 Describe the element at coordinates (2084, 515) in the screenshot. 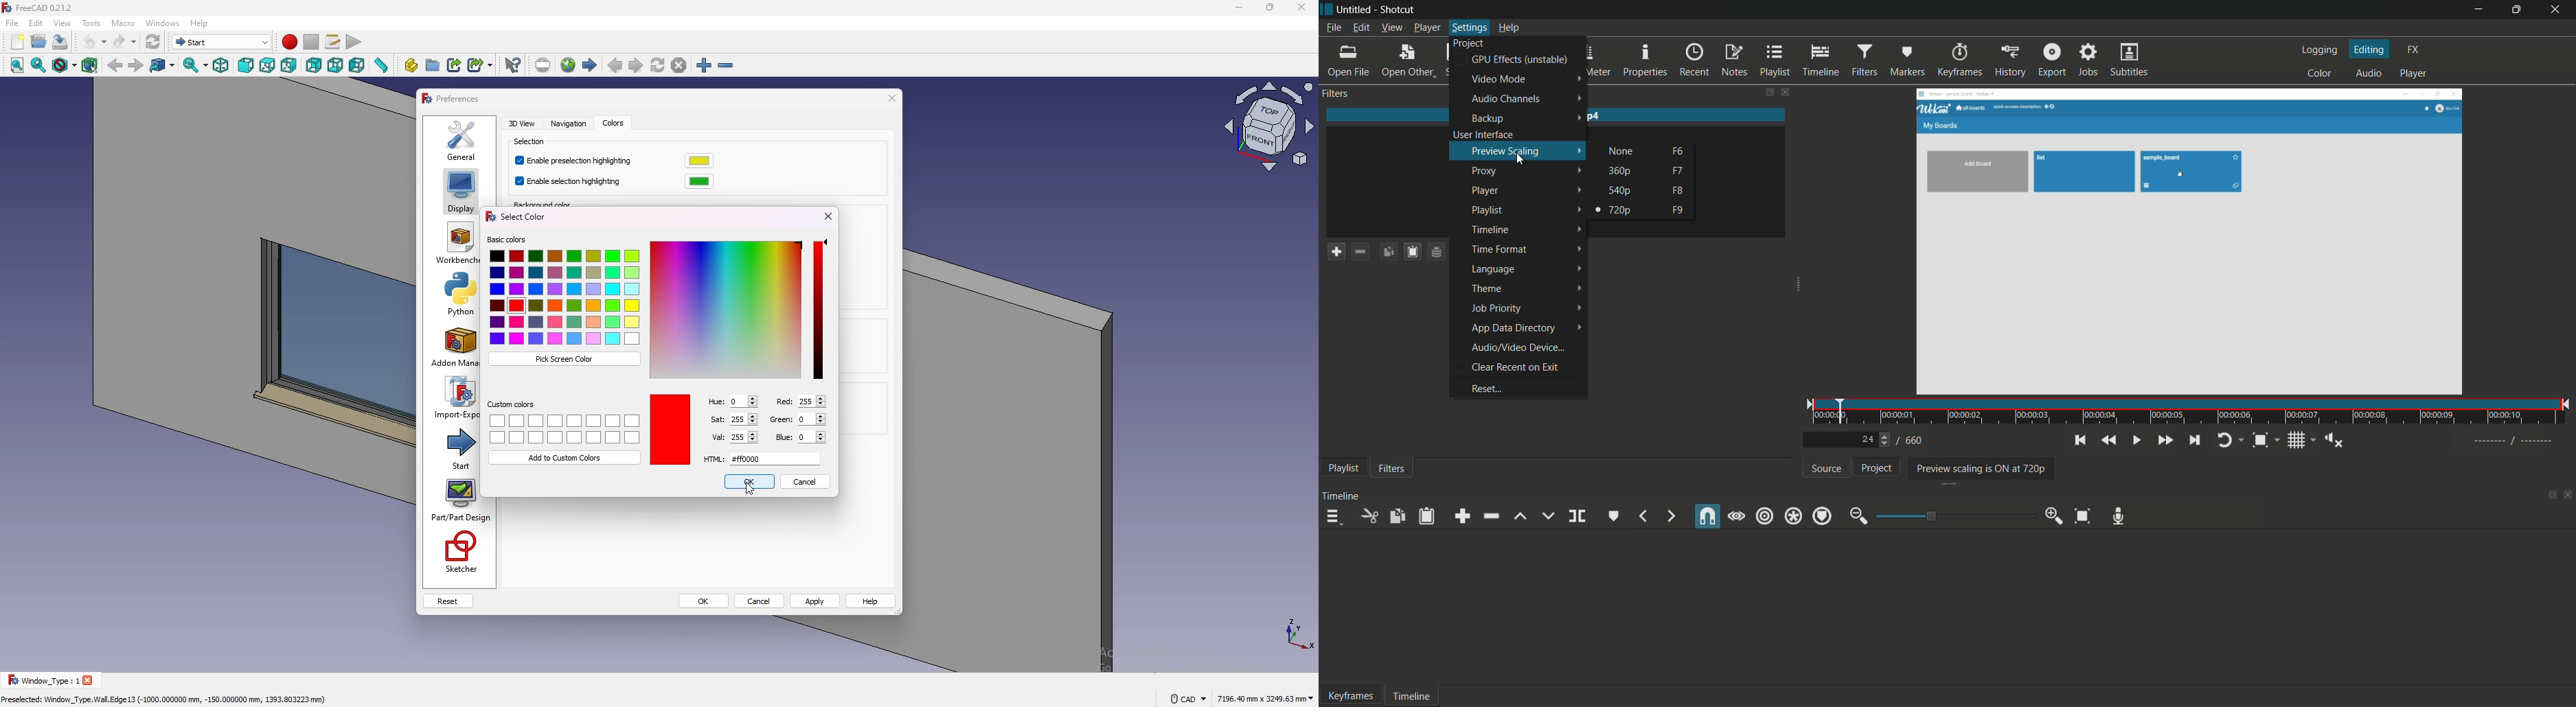

I see `zoom timeline to fit` at that location.